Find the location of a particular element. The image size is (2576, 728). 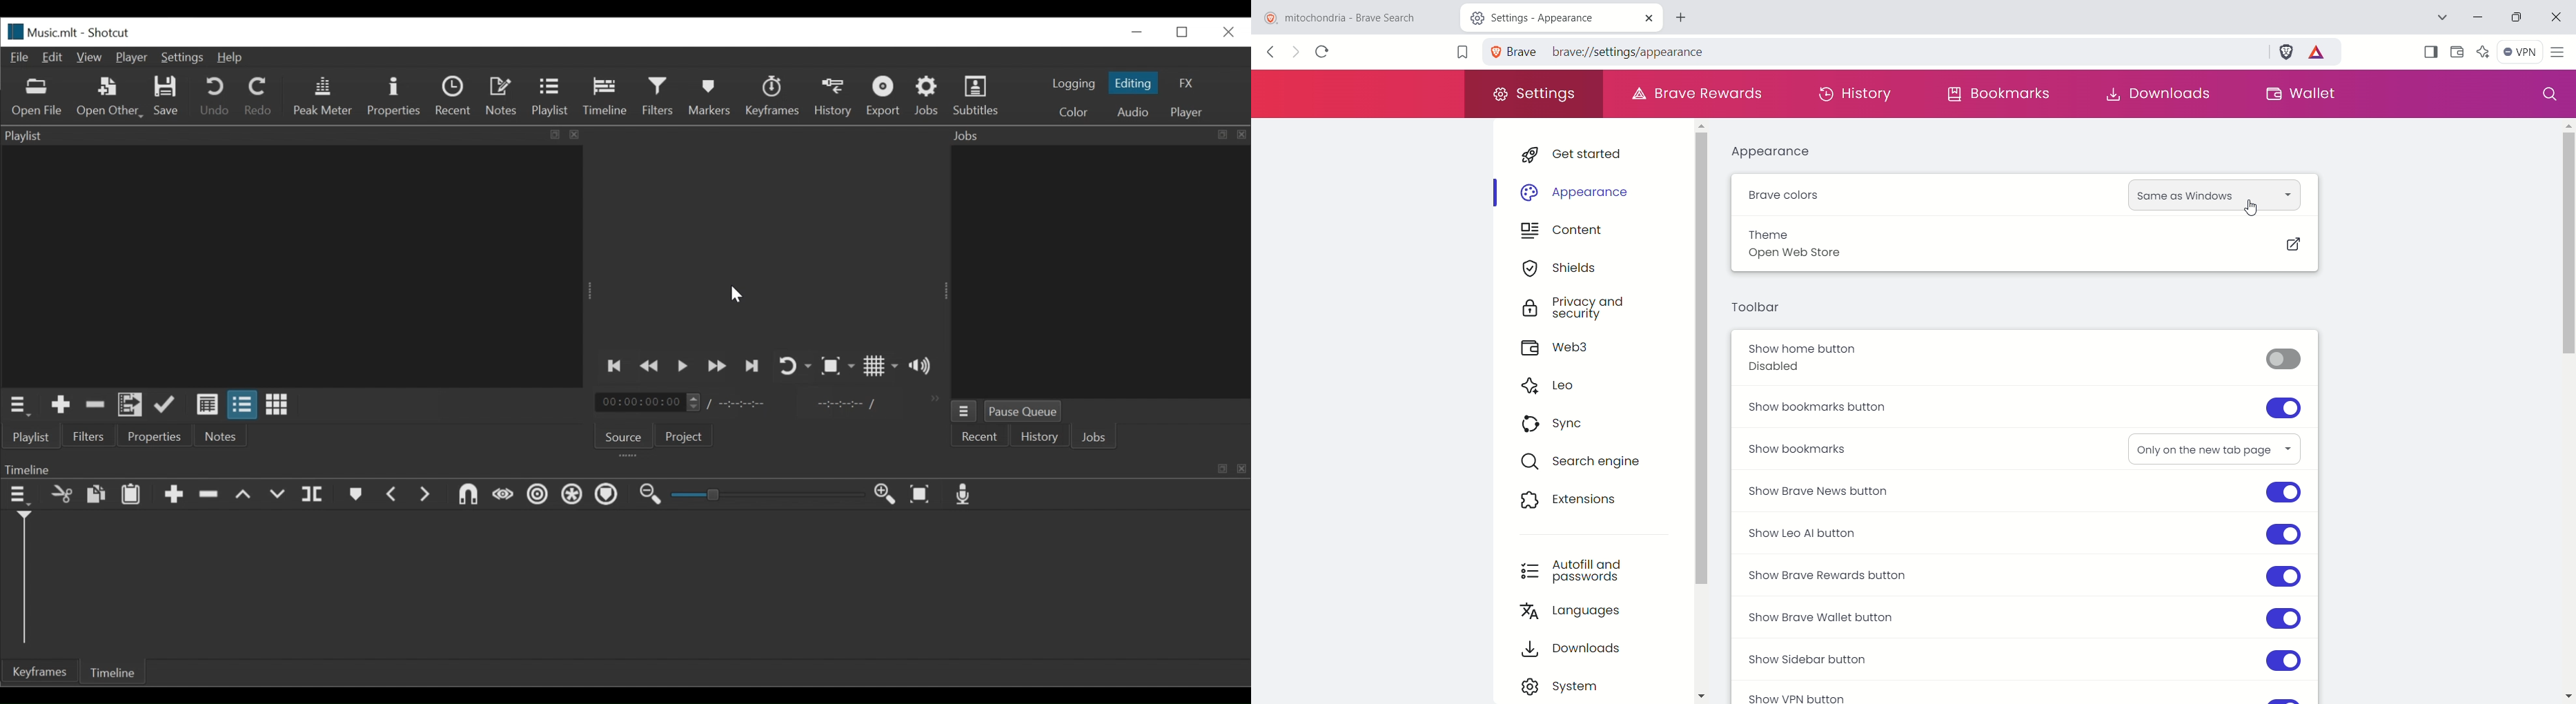

Pause Queue is located at coordinates (1027, 411).